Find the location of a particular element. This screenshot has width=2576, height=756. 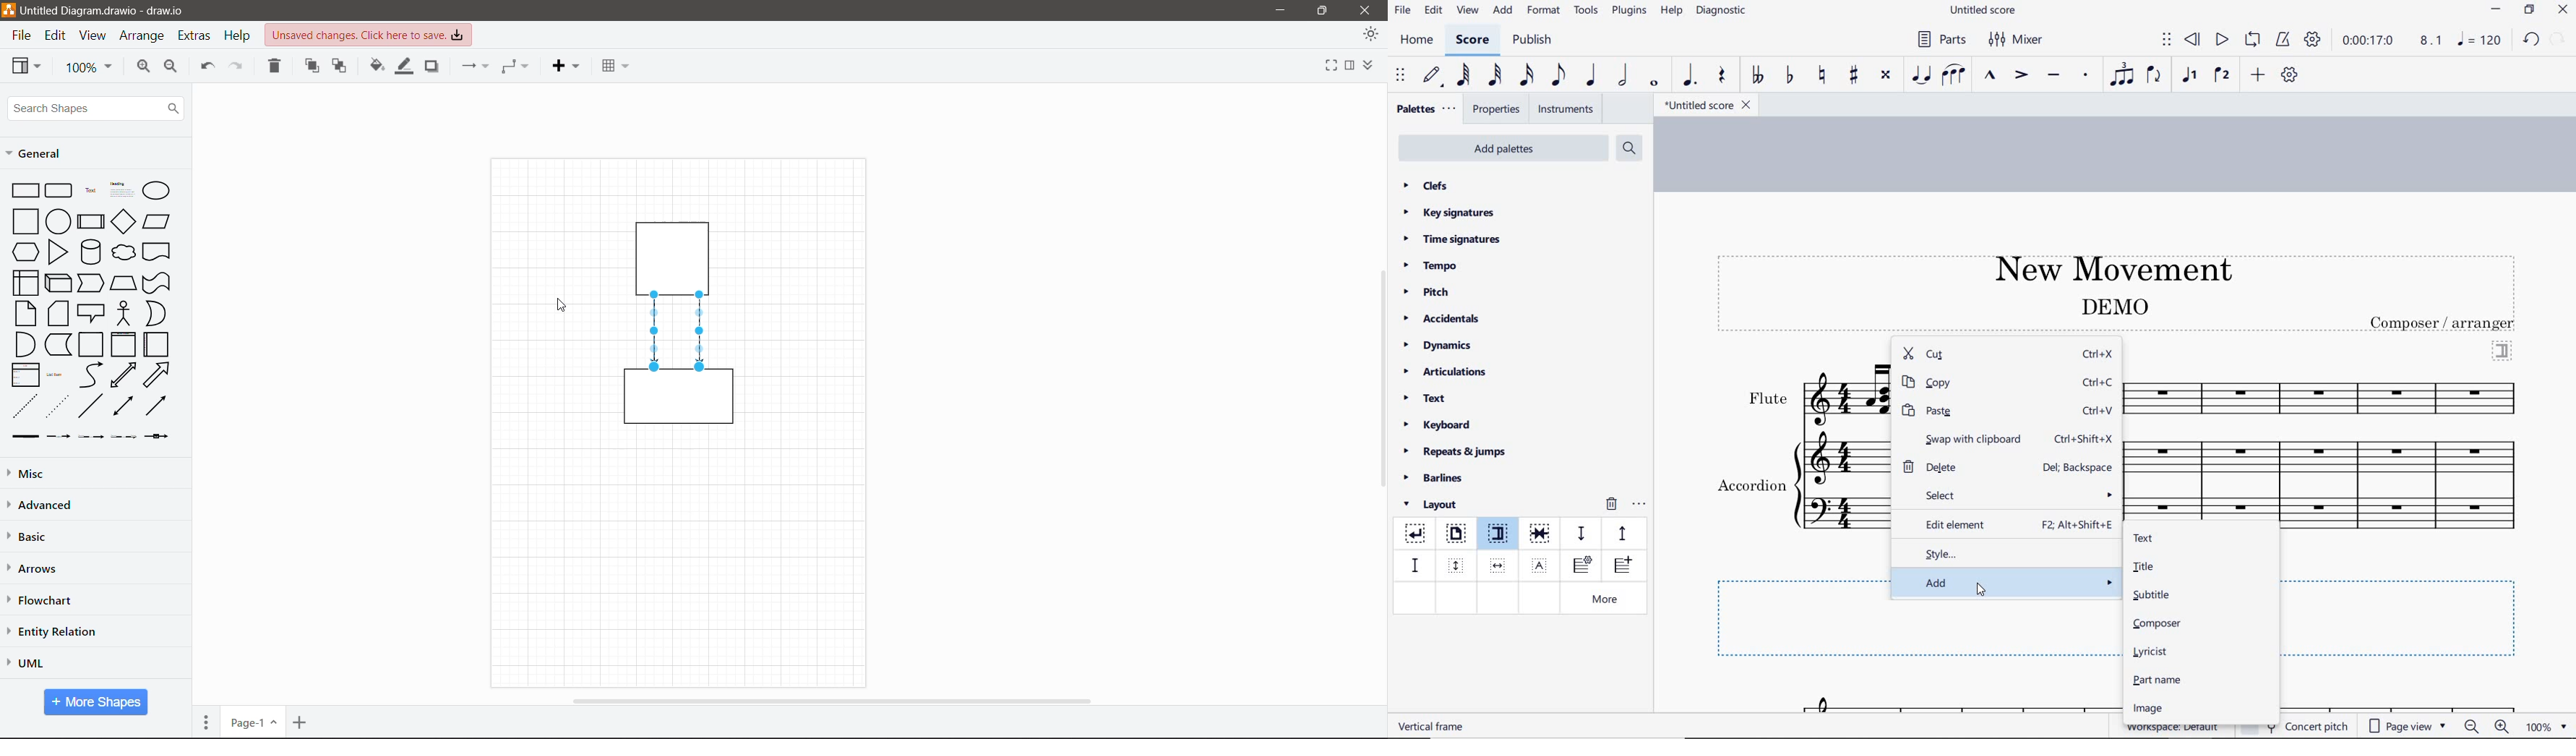

Note is located at coordinates (25, 312).